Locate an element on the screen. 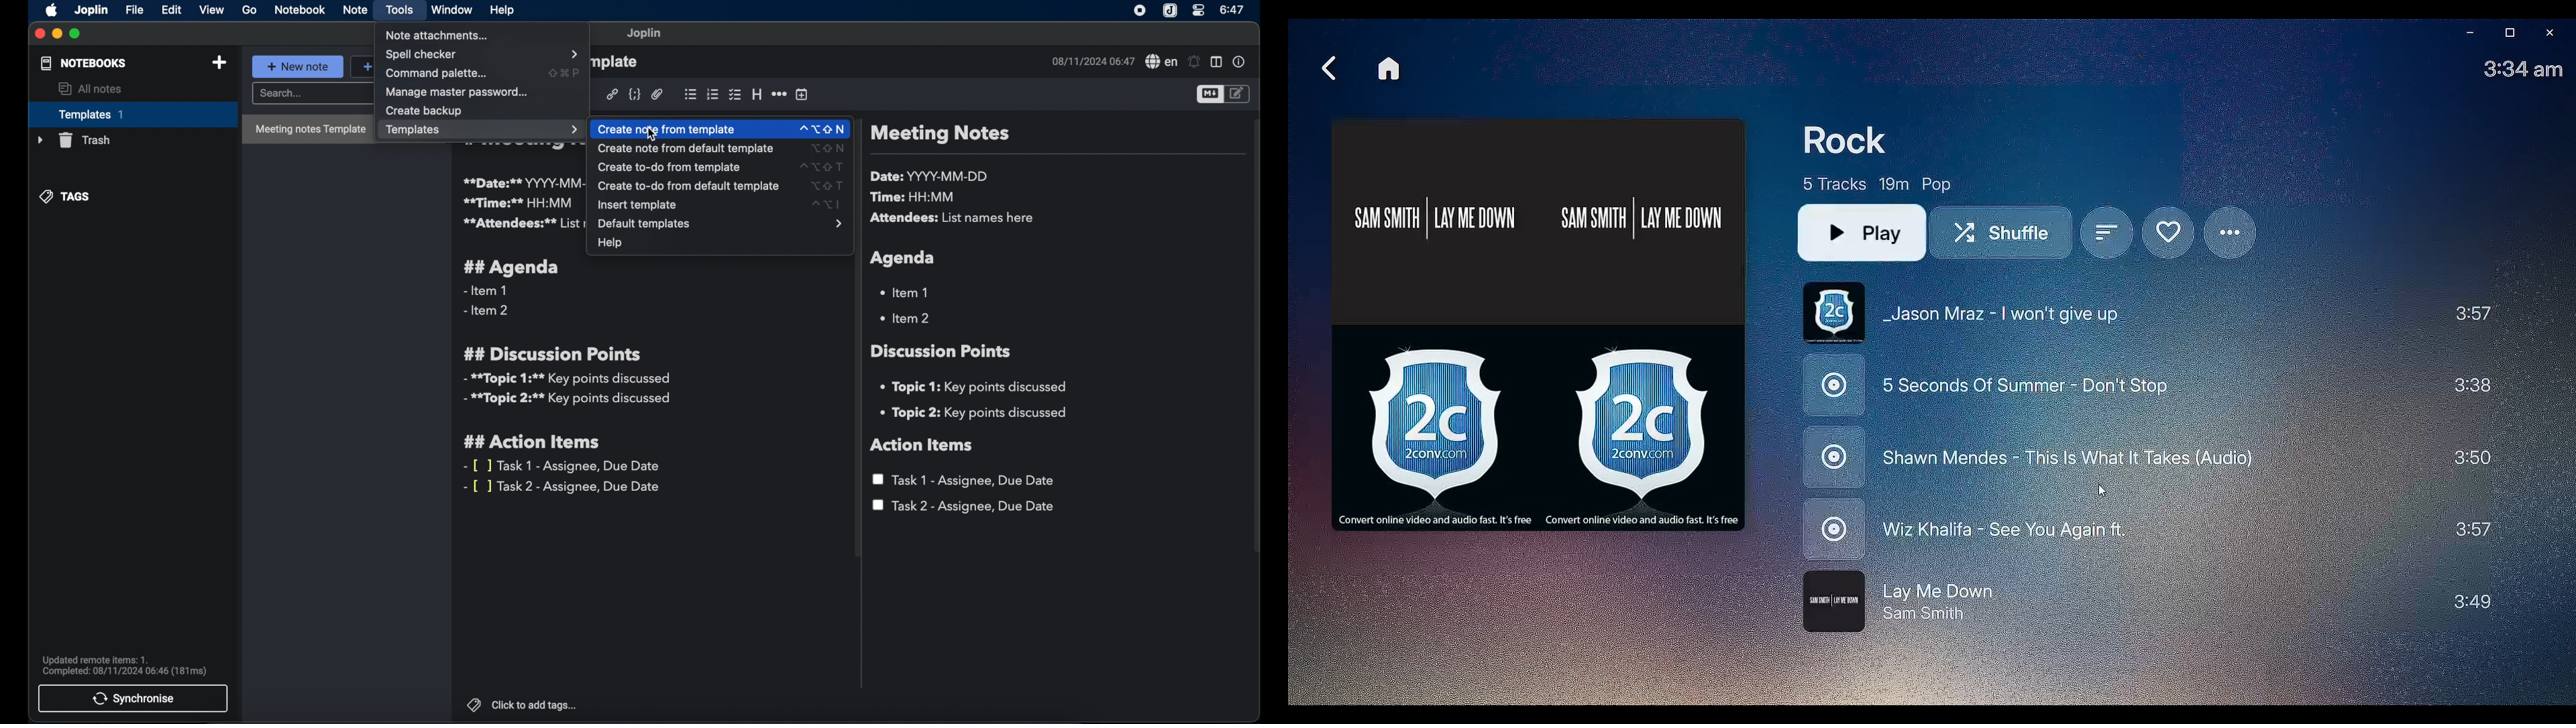  common palette shortcut is located at coordinates (565, 72).